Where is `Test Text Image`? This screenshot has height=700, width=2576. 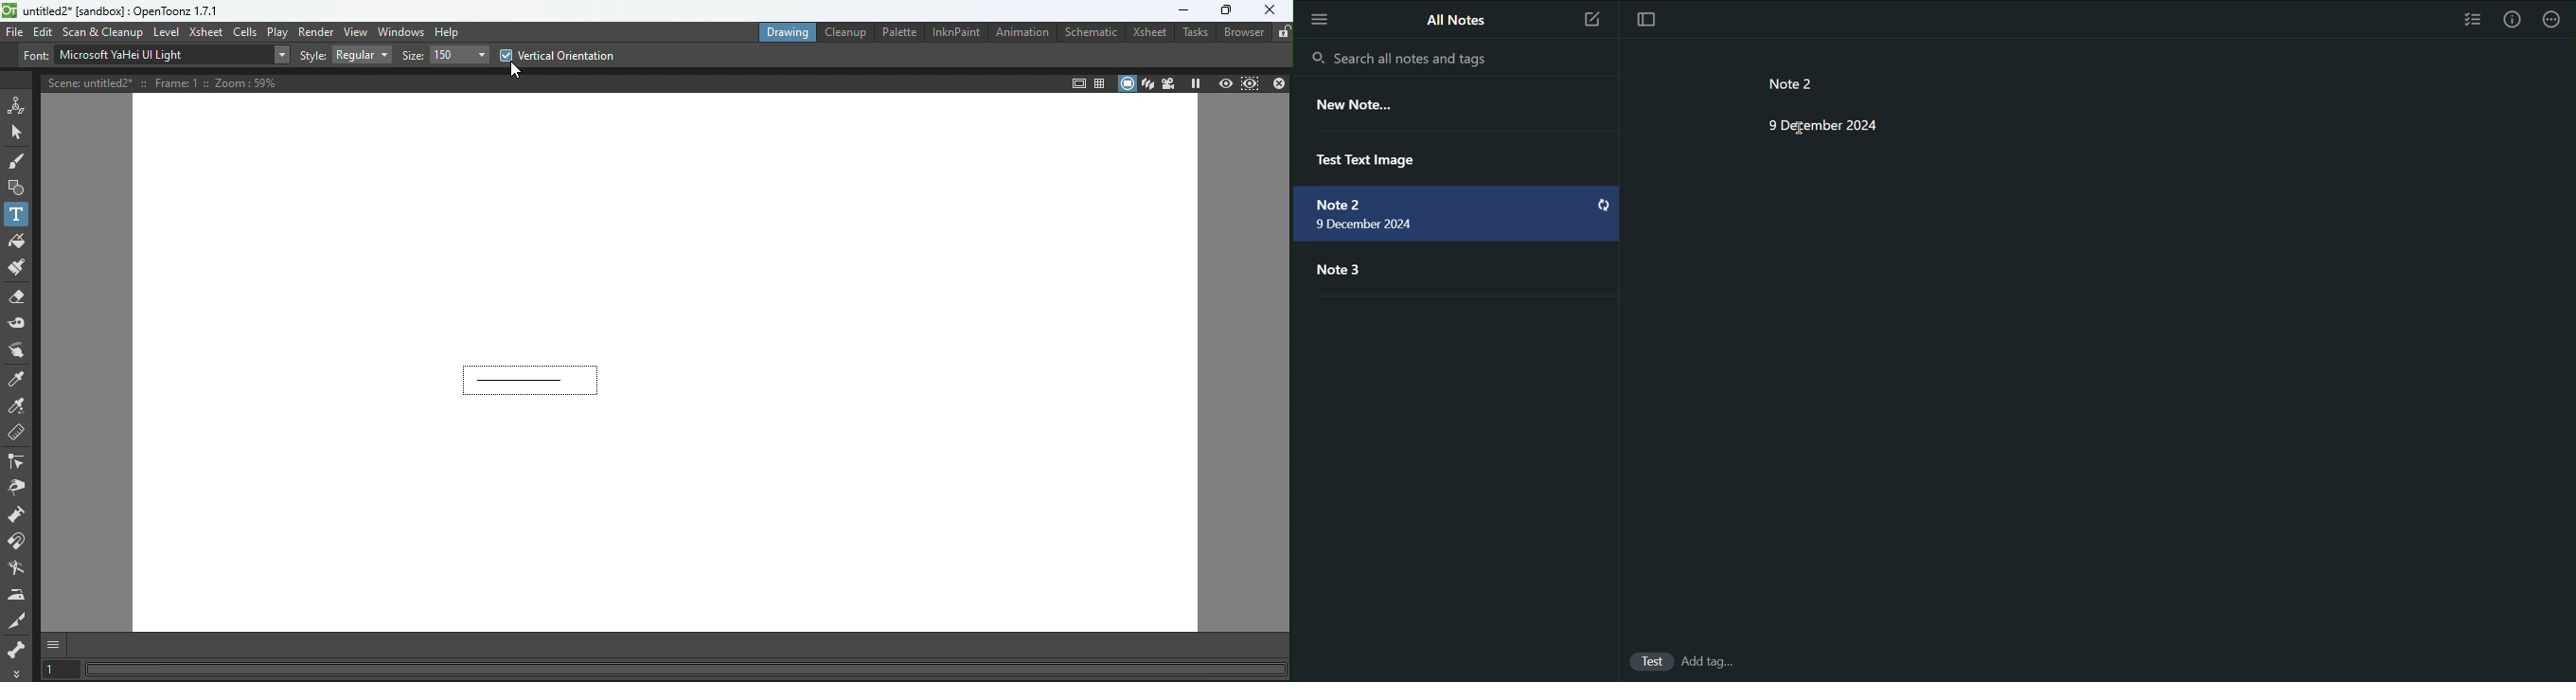
Test Text Image is located at coordinates (1367, 156).